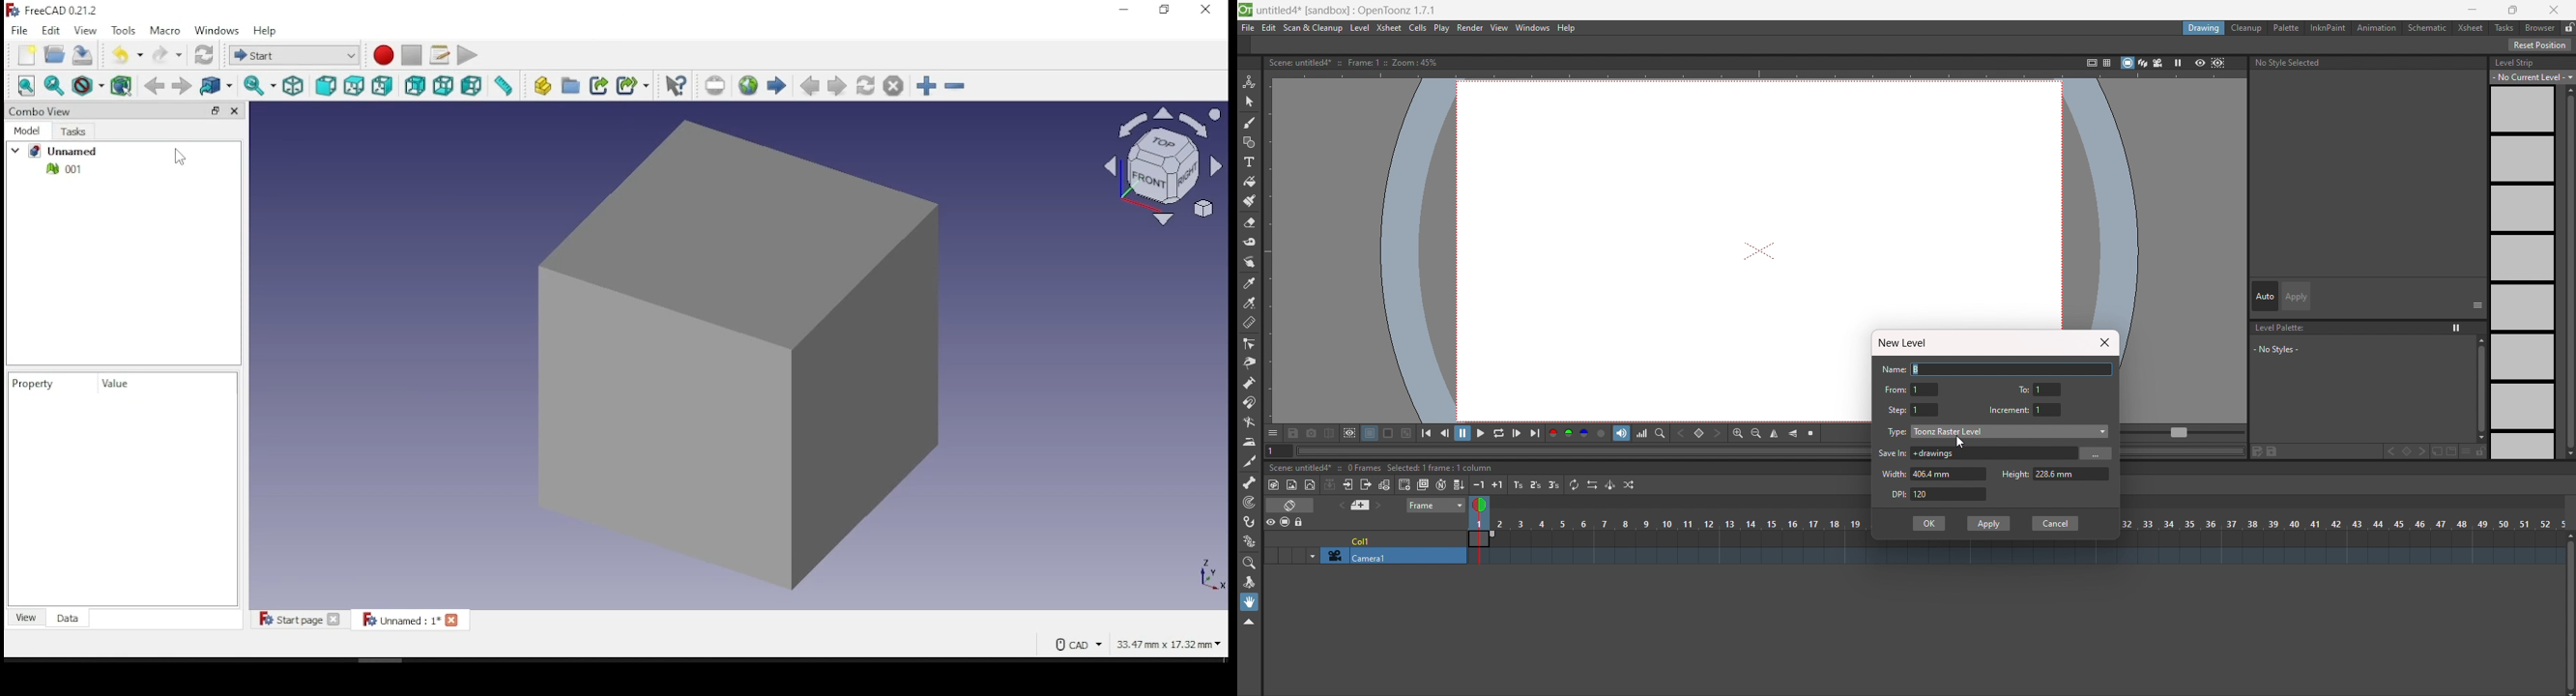 This screenshot has width=2576, height=700. I want to click on random, so click(1631, 485).